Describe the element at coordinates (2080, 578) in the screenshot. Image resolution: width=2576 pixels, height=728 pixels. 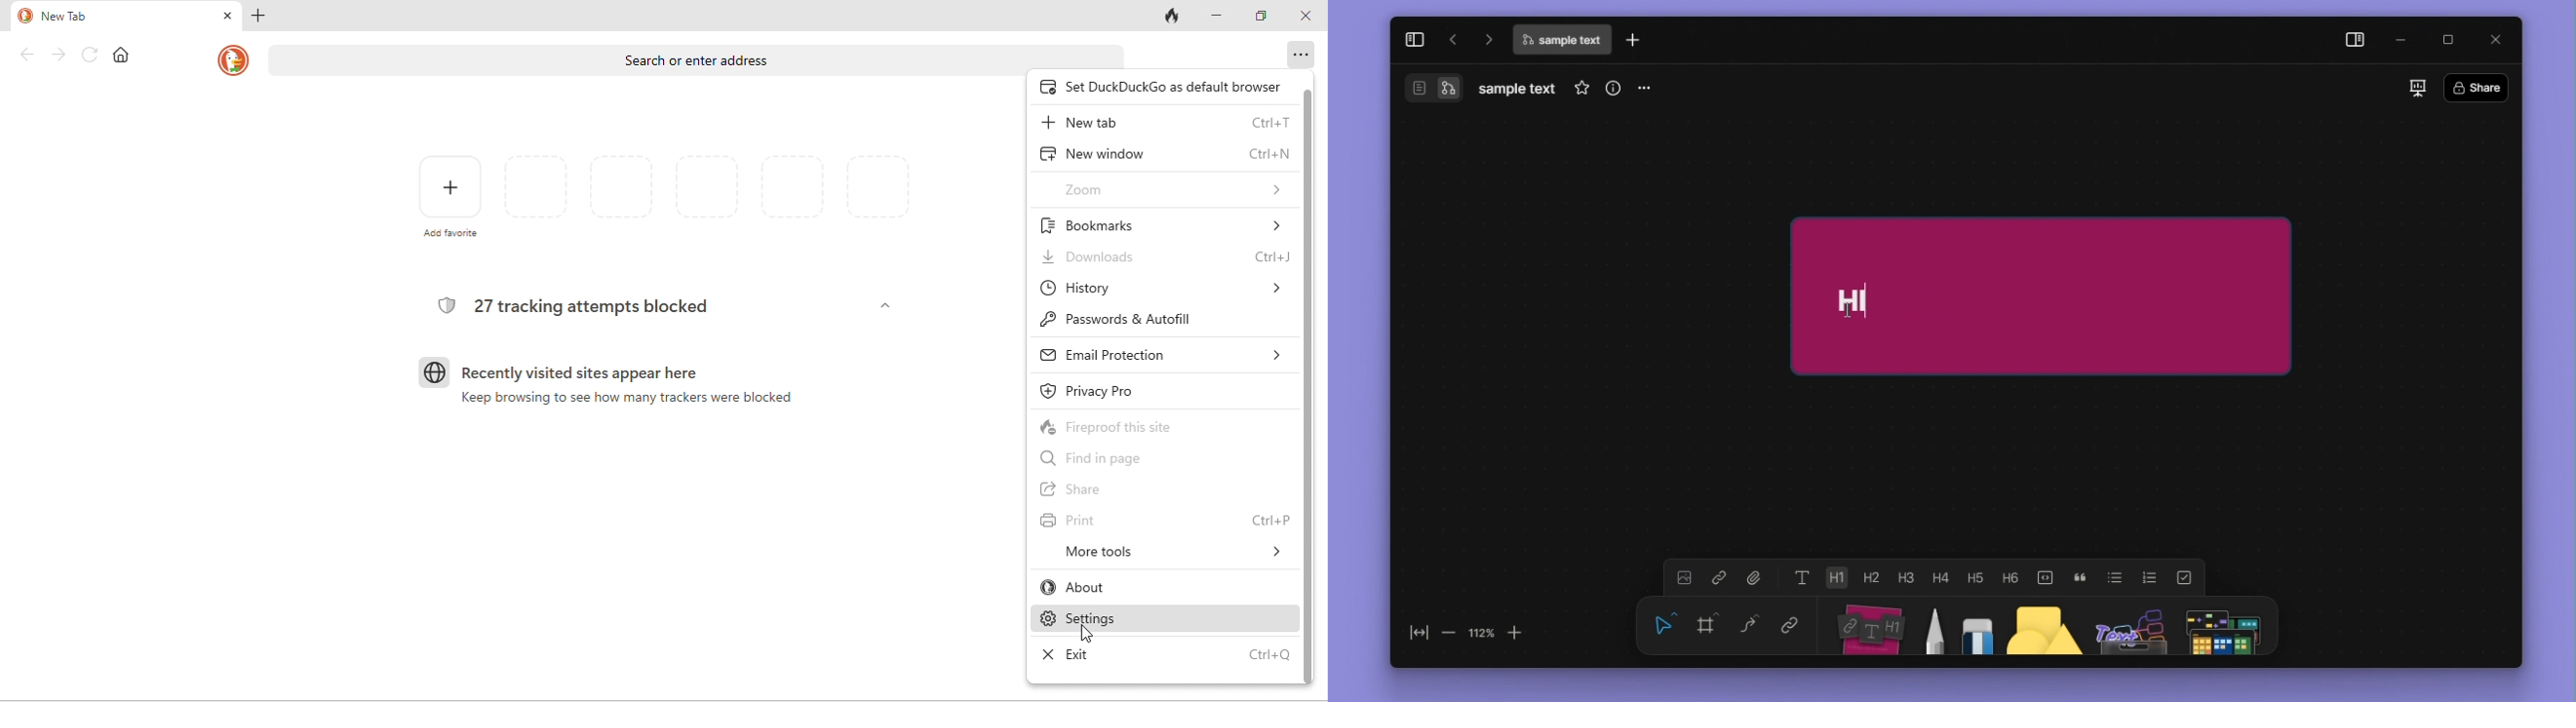
I see `quote` at that location.